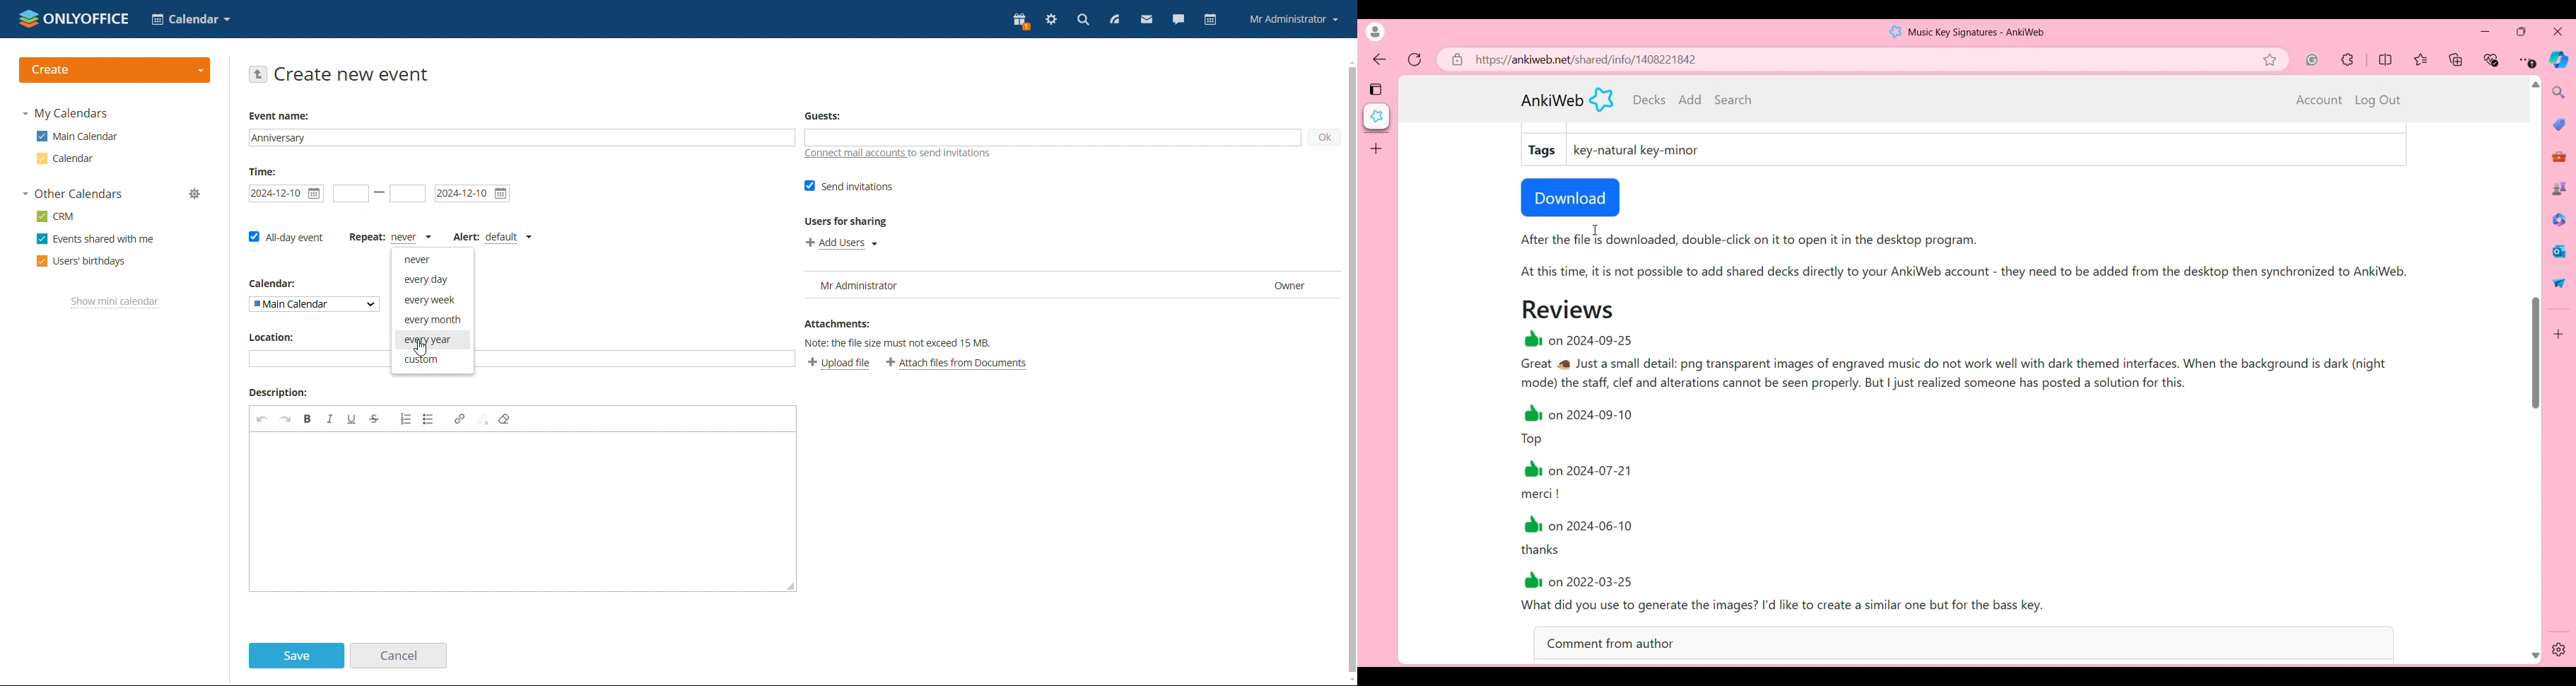 This screenshot has width=2576, height=700. I want to click on Description:, so click(279, 392).